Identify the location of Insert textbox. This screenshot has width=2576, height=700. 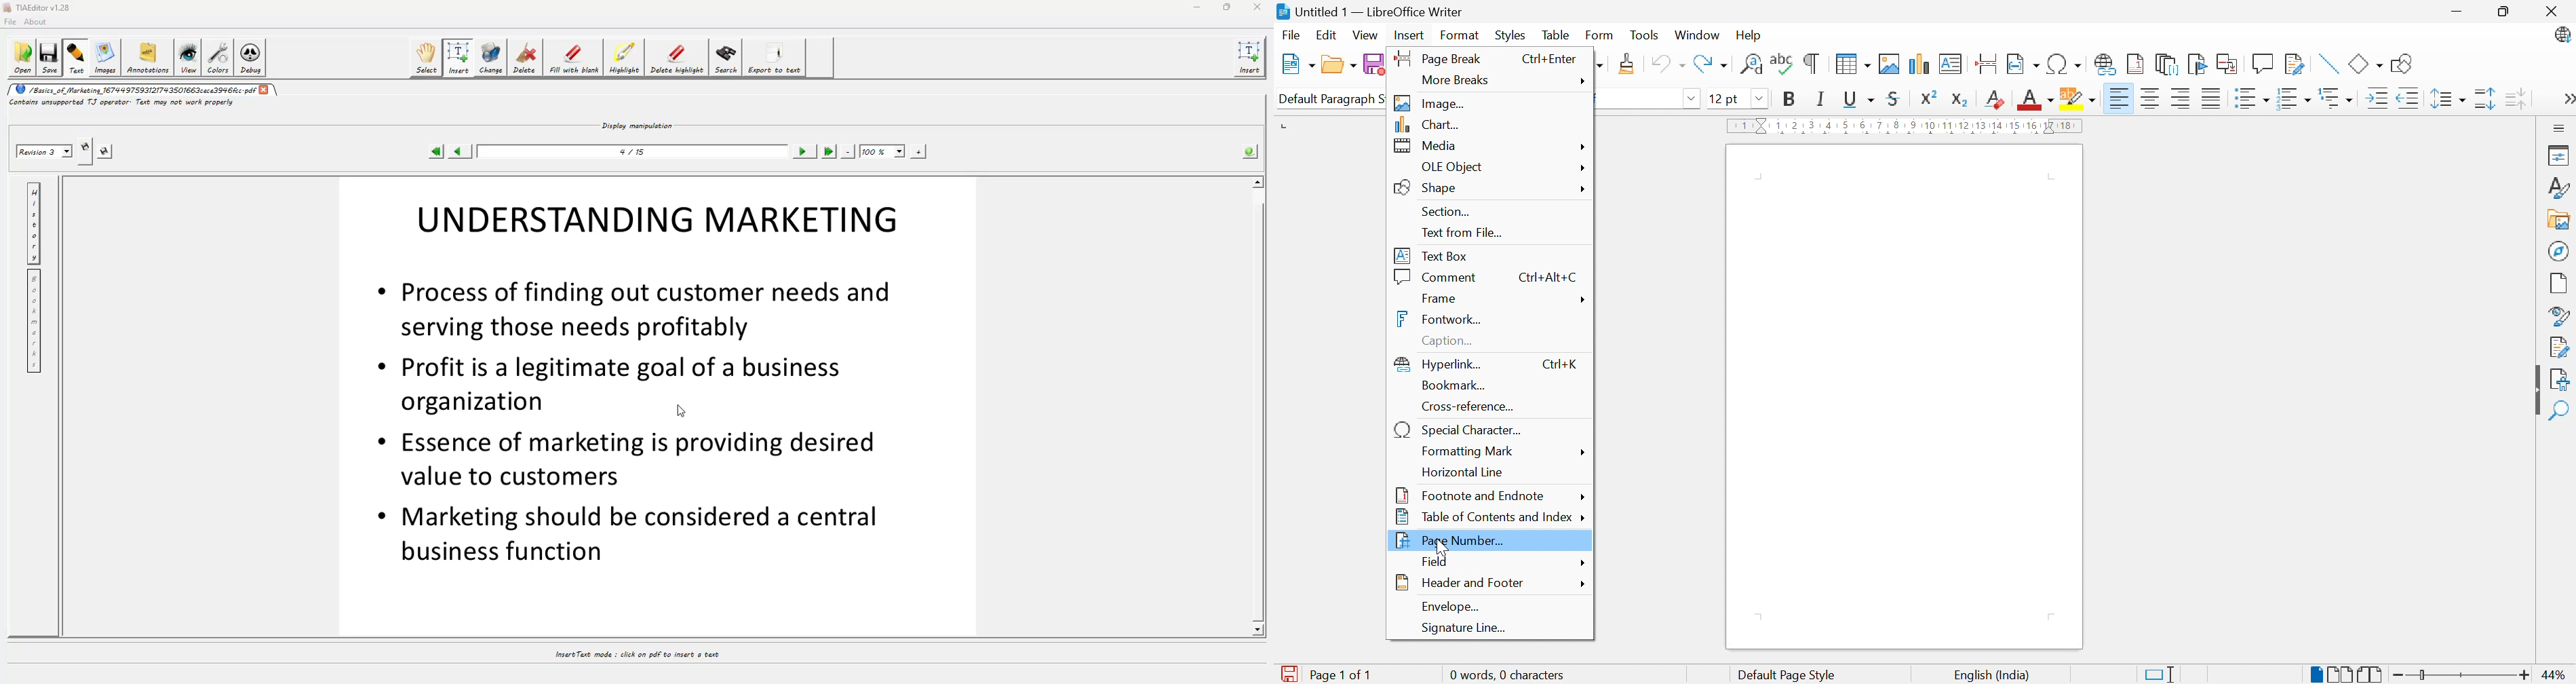
(1949, 64).